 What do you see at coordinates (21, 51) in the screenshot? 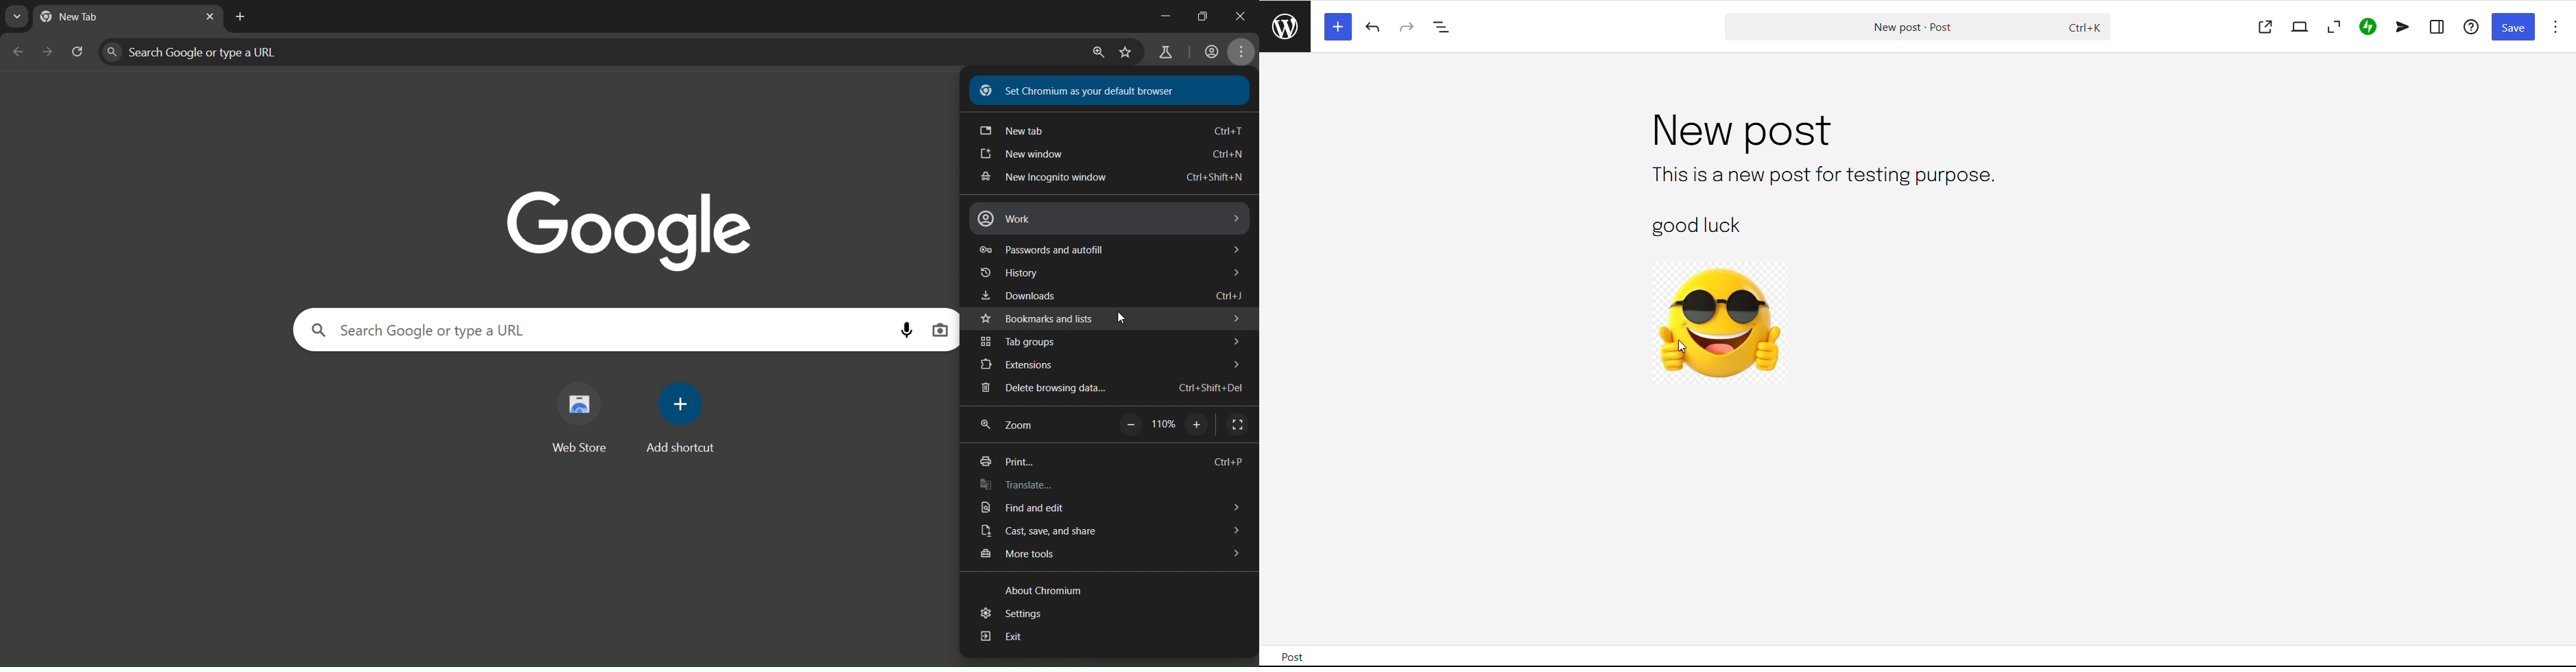
I see `go back page` at bounding box center [21, 51].